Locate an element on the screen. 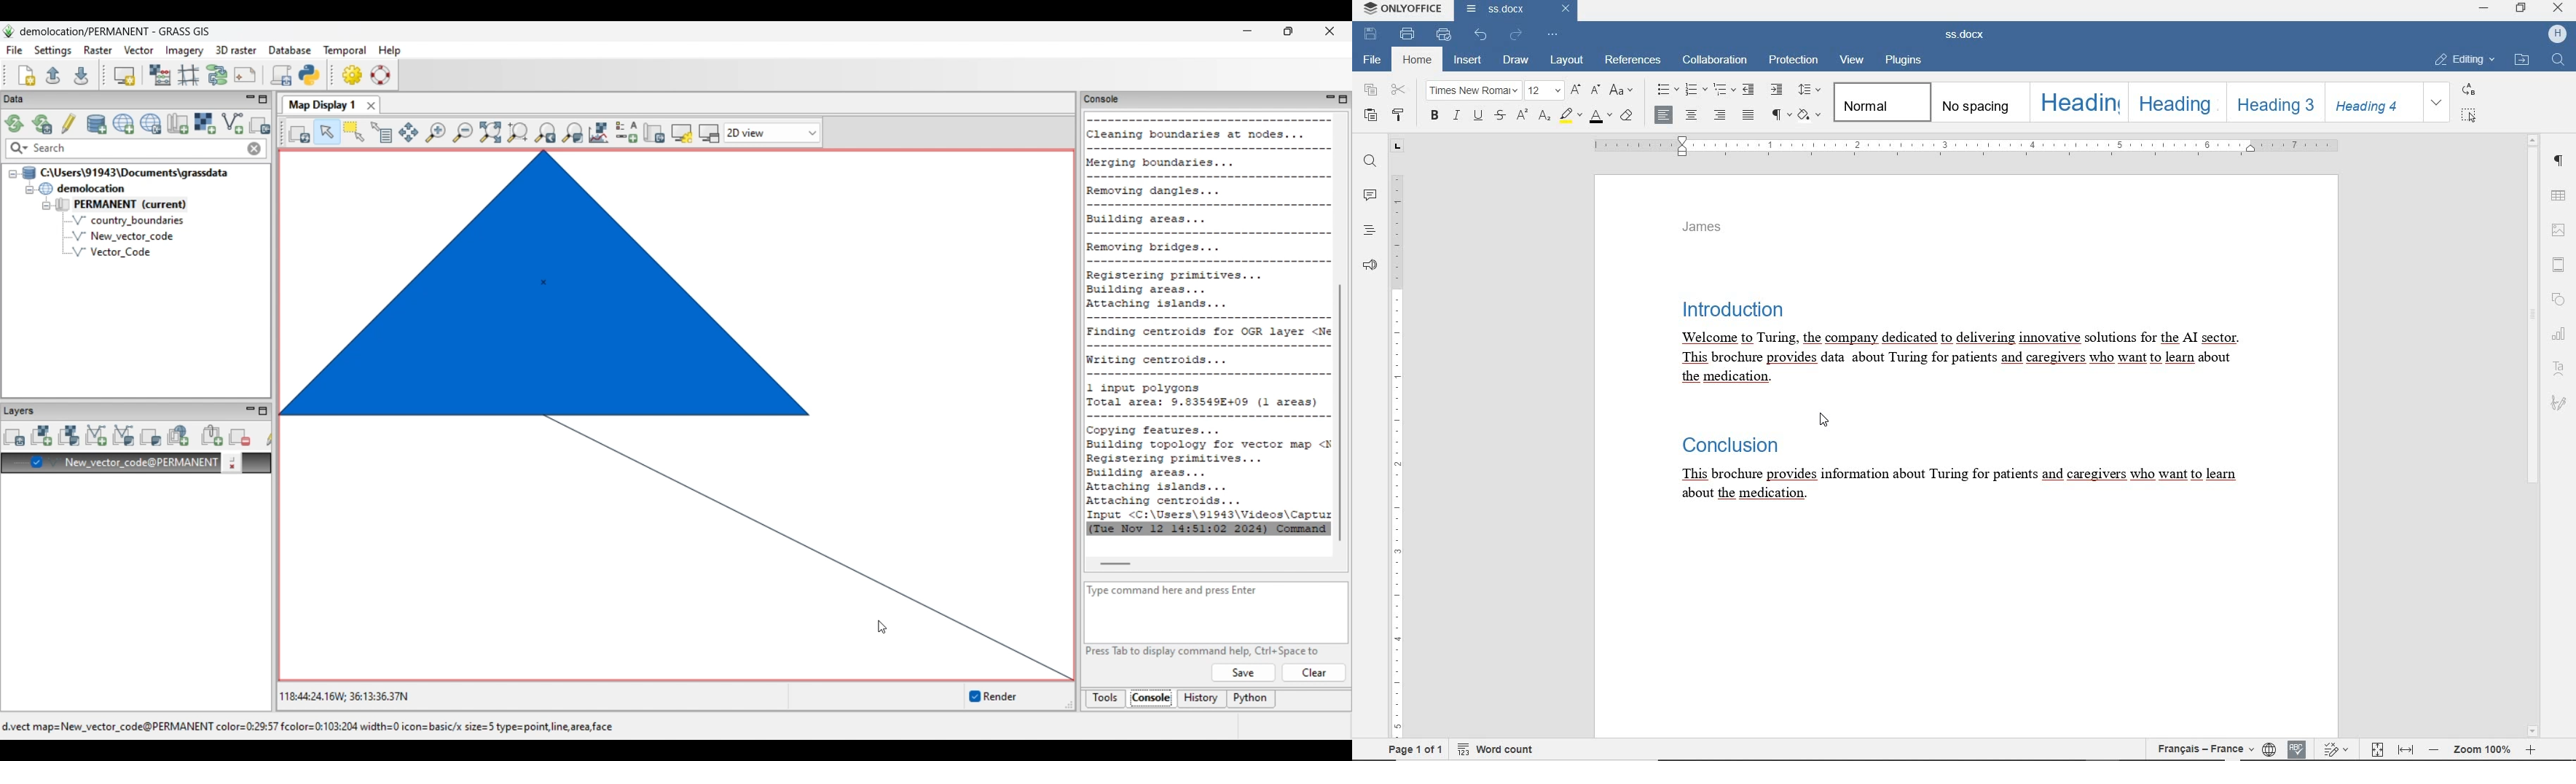  FIND is located at coordinates (2558, 61).